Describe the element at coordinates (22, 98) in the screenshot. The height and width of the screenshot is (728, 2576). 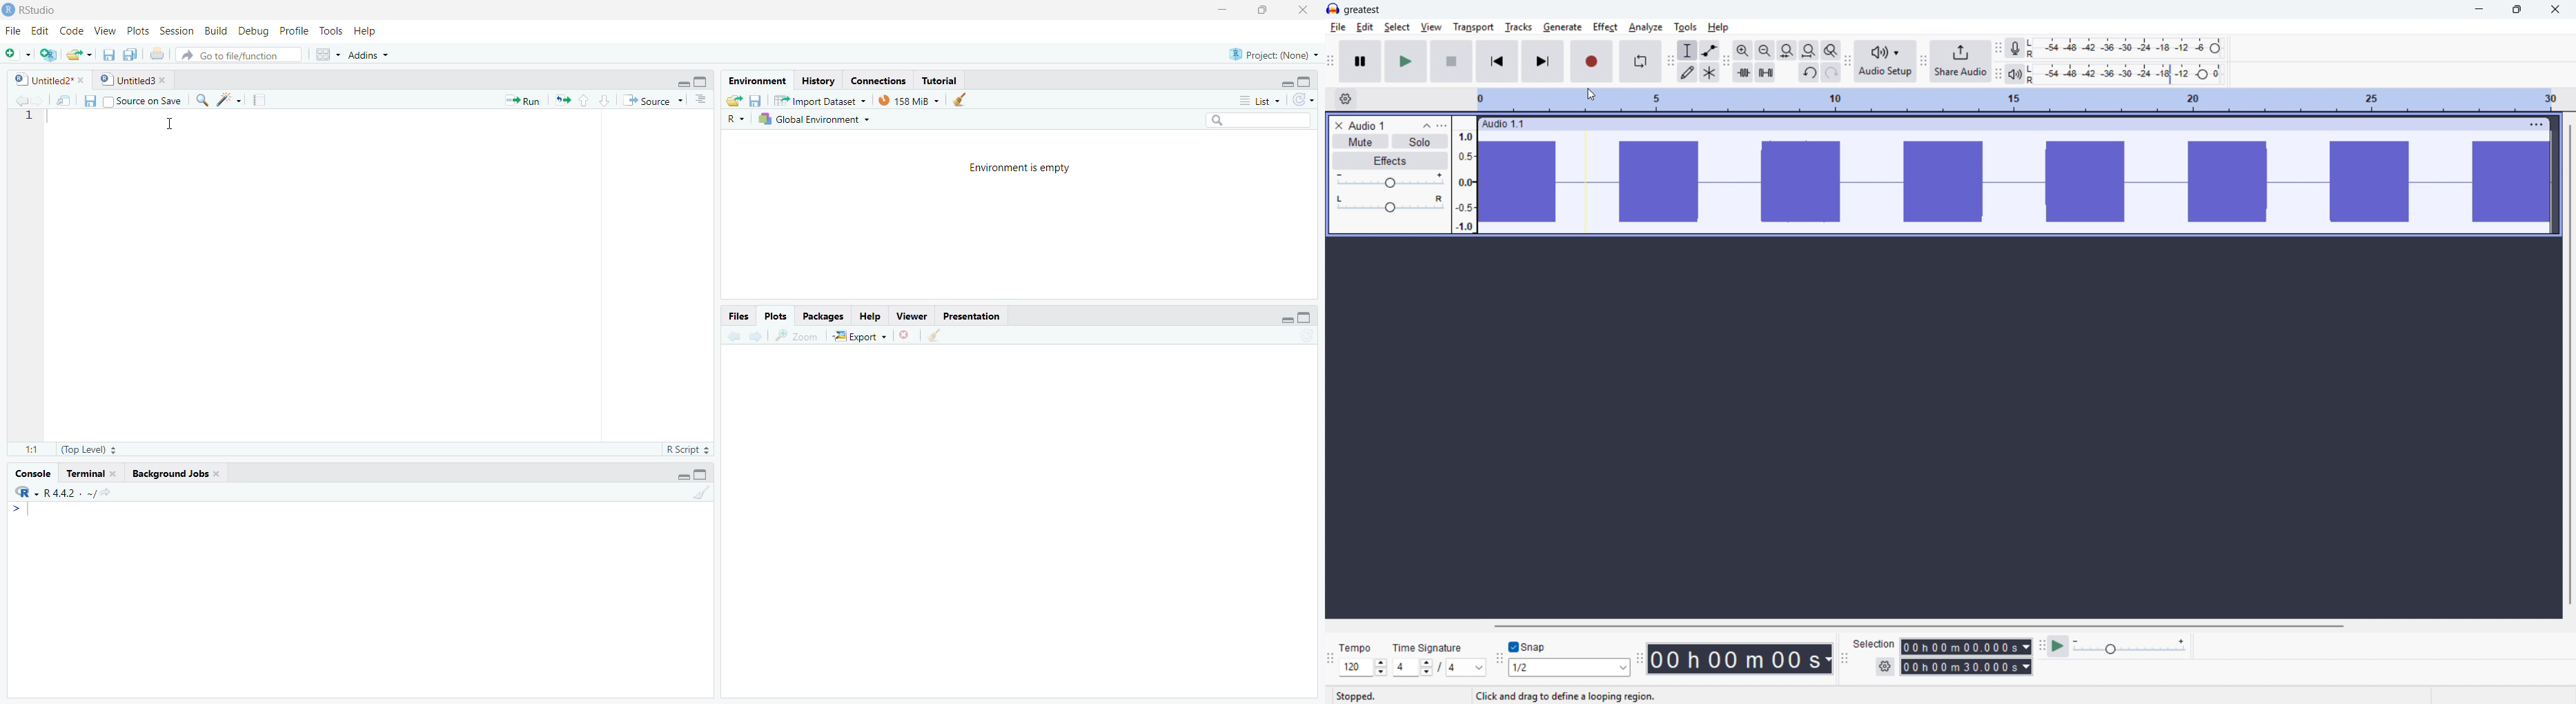
I see `forward/backward` at that location.